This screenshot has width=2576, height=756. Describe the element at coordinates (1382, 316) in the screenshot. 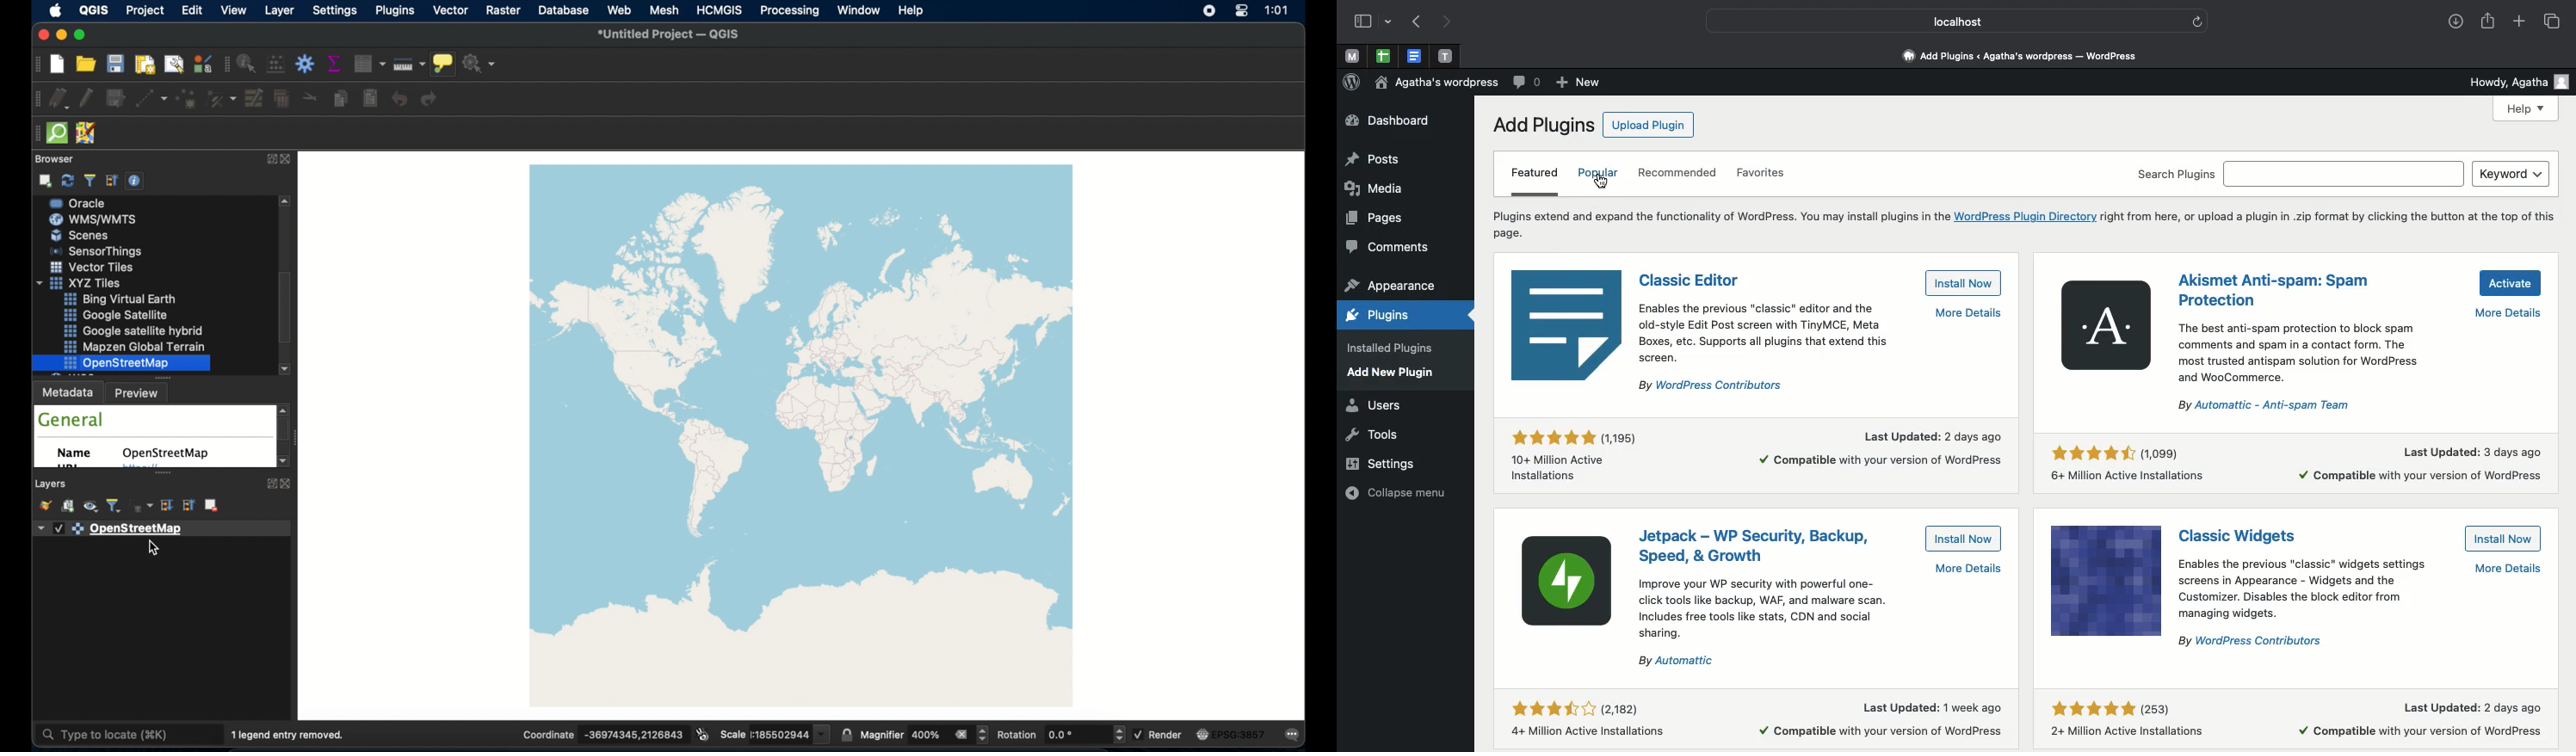

I see `plugins` at that location.